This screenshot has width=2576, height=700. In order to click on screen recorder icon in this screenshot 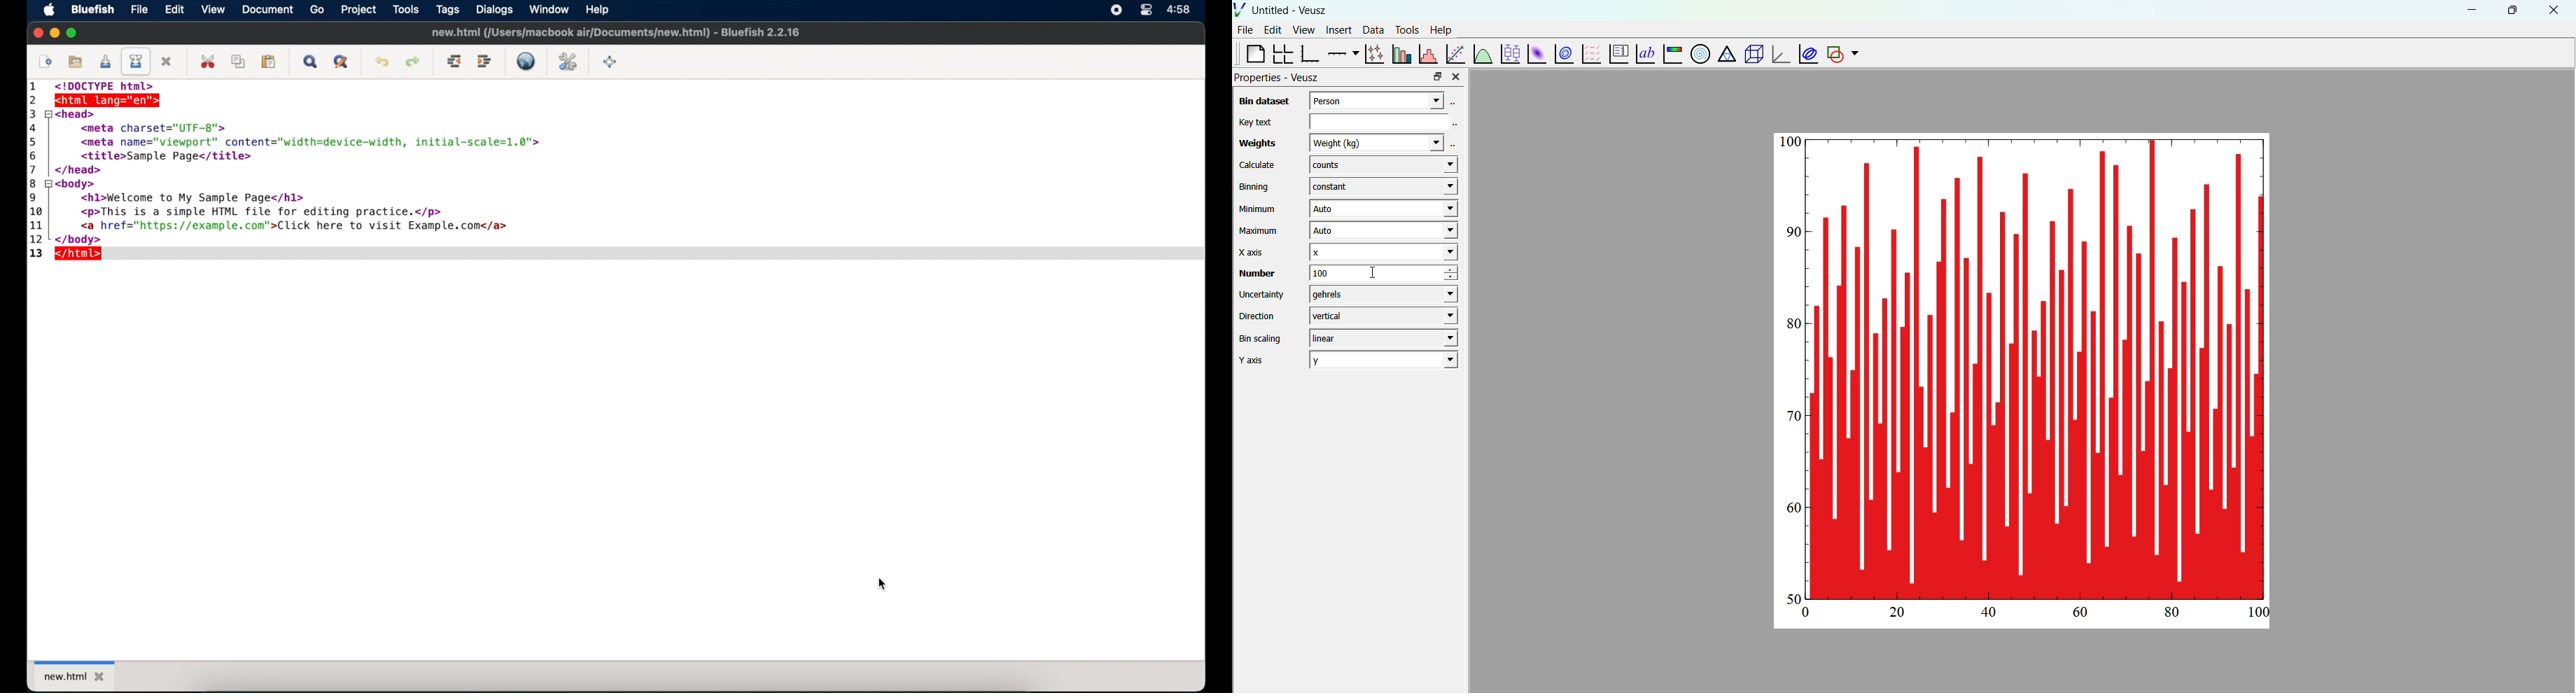, I will do `click(1116, 10)`.